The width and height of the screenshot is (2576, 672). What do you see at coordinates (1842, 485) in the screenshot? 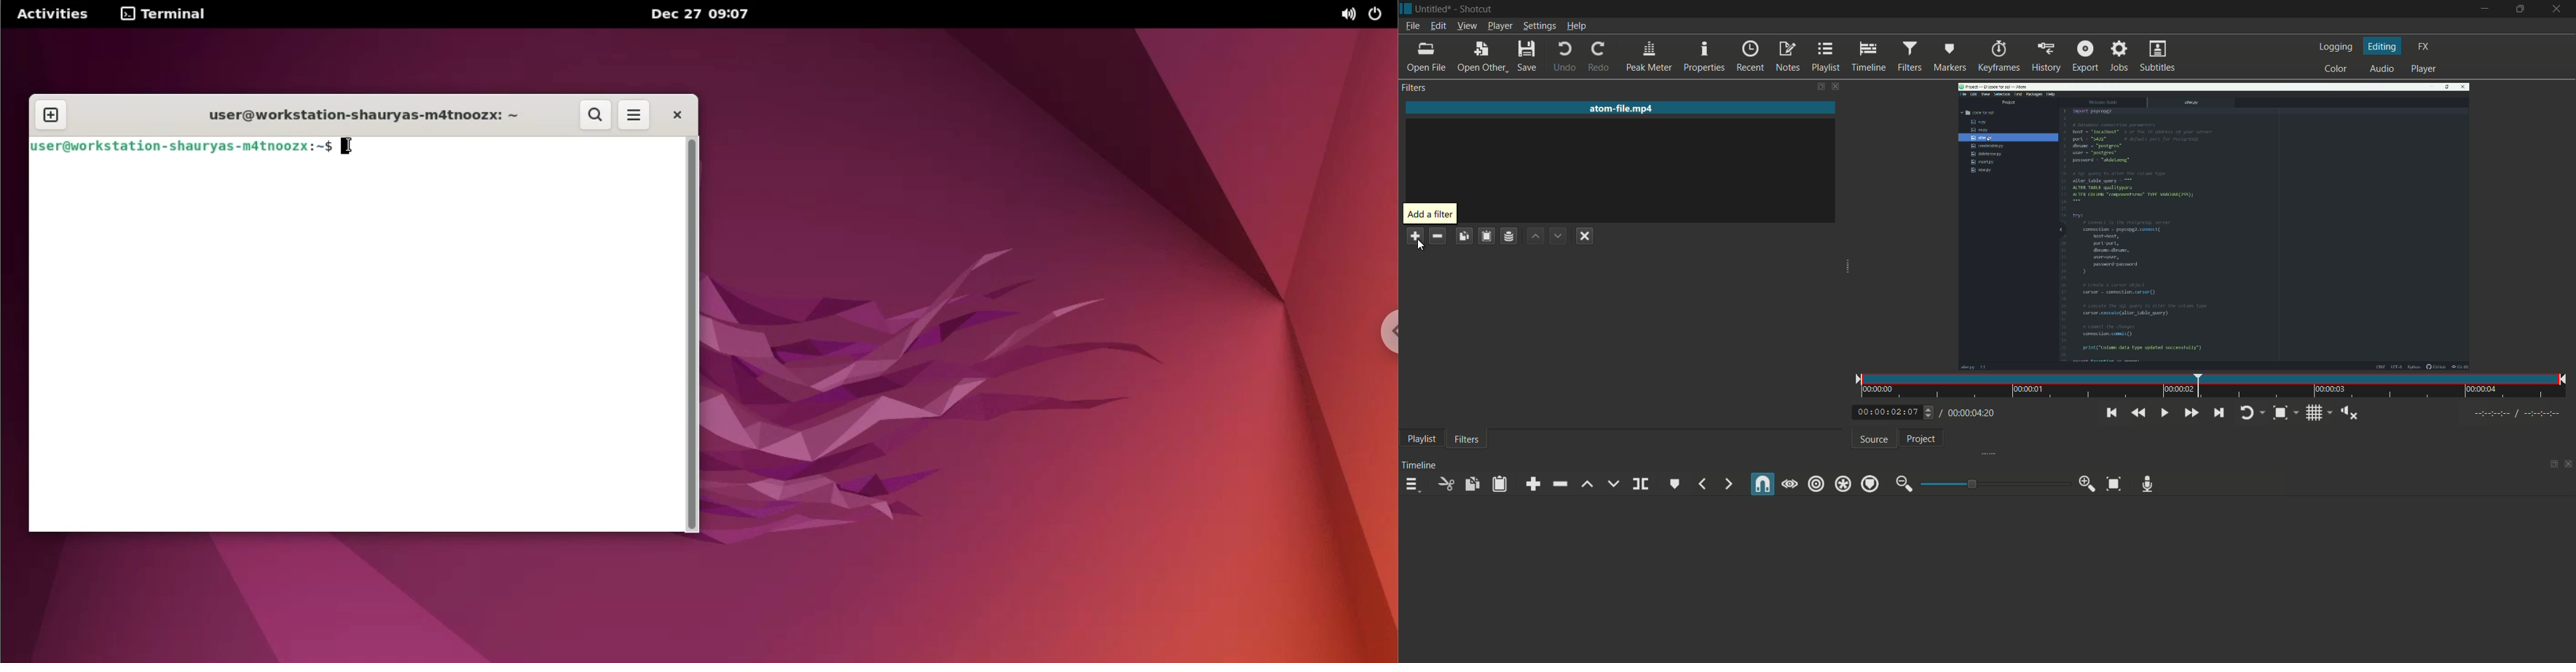
I see `ripple all tracks` at bounding box center [1842, 485].